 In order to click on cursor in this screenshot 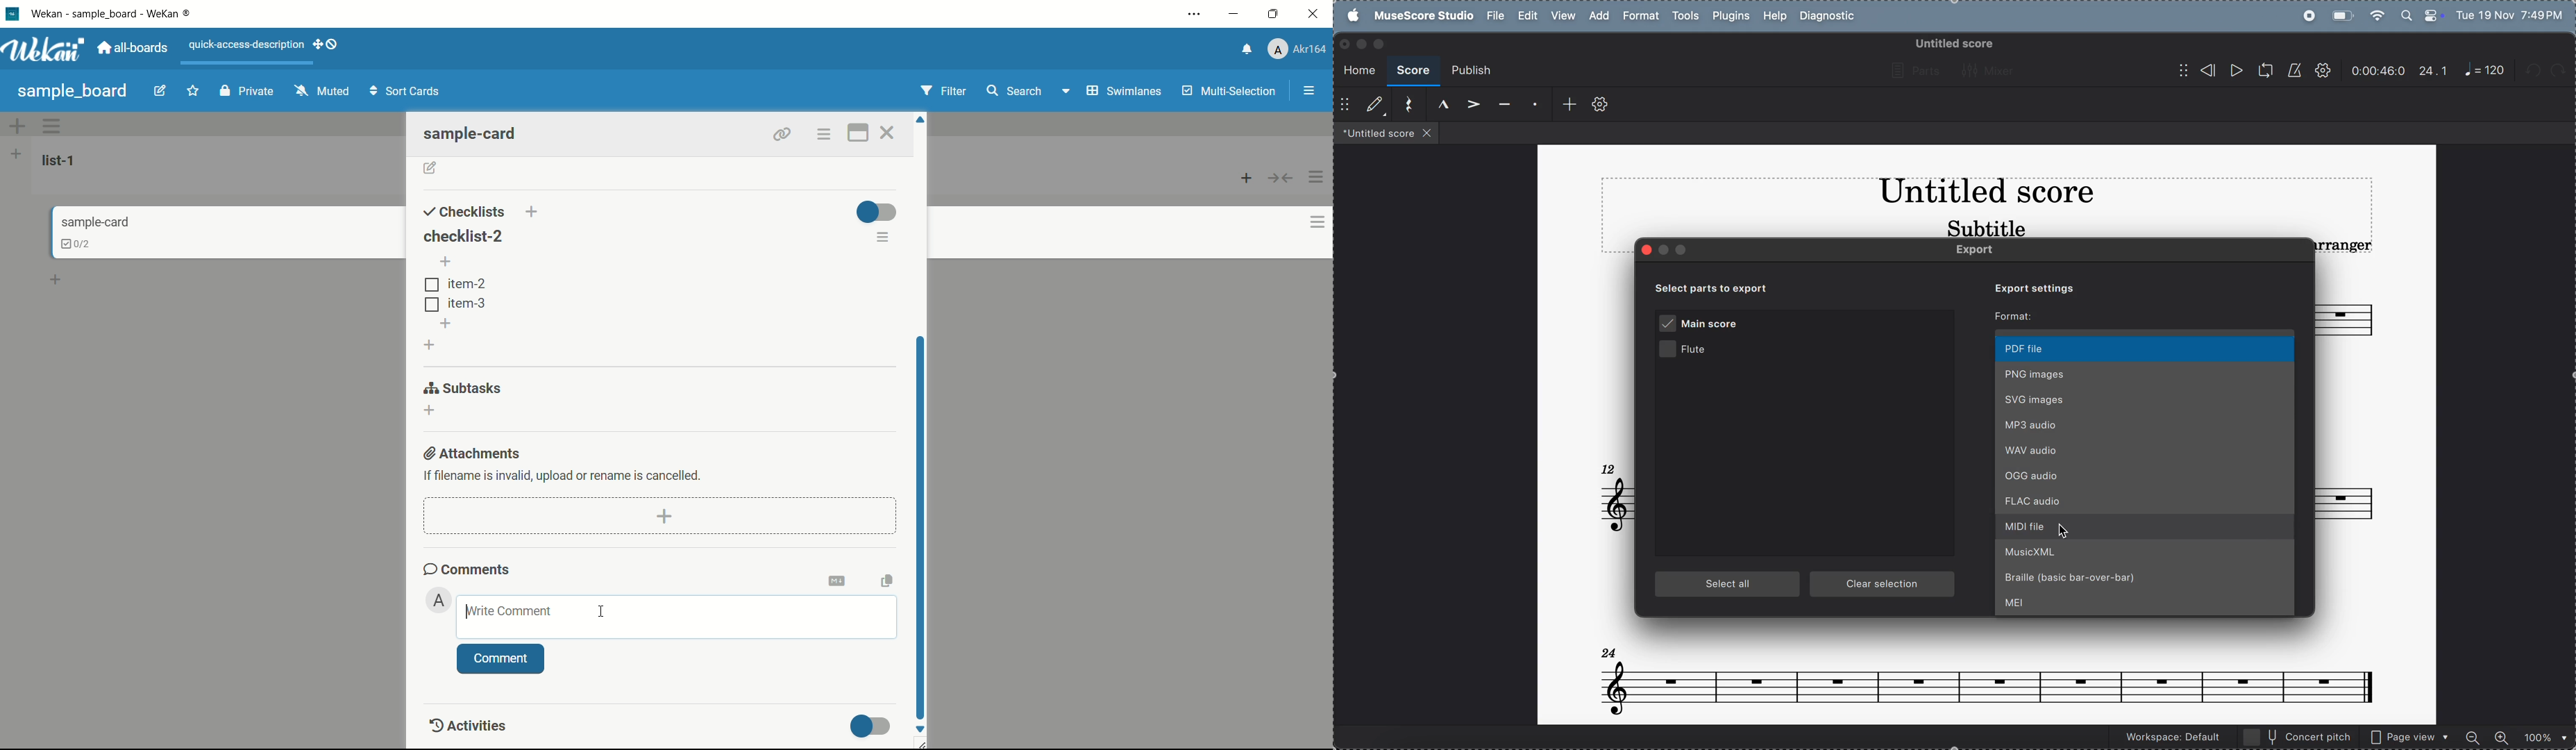, I will do `click(602, 611)`.